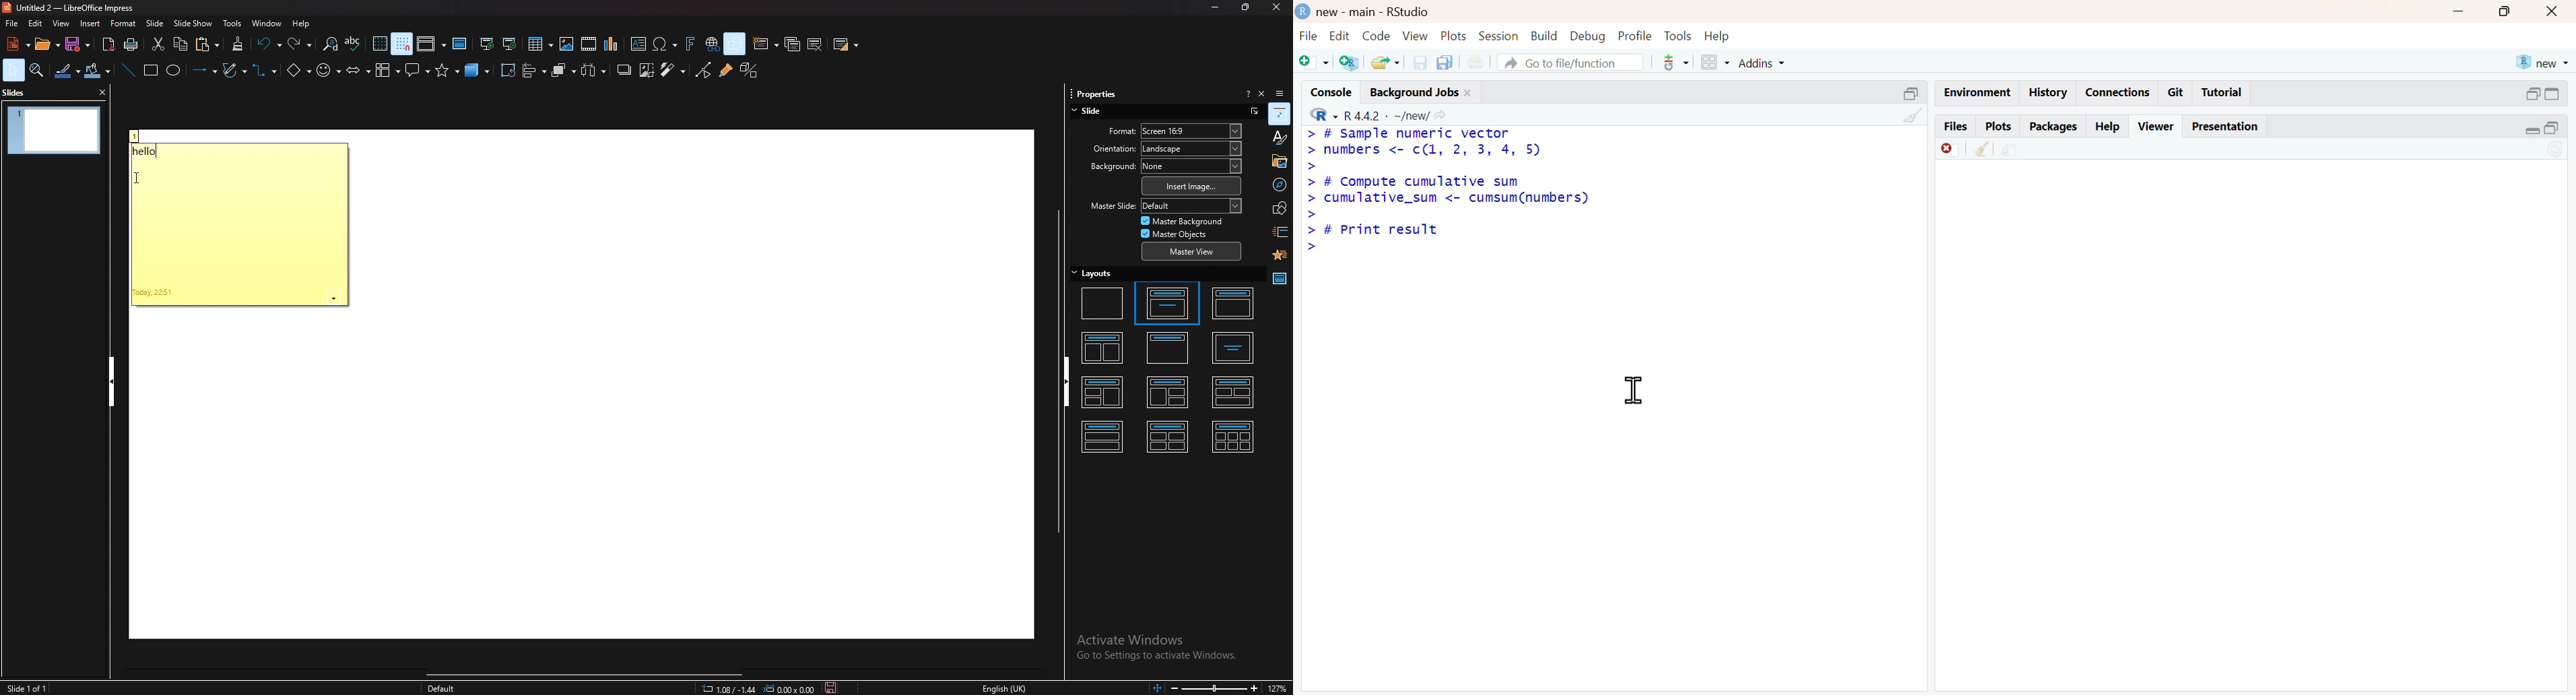 This screenshot has width=2576, height=700. I want to click on stars and banners, so click(447, 73).